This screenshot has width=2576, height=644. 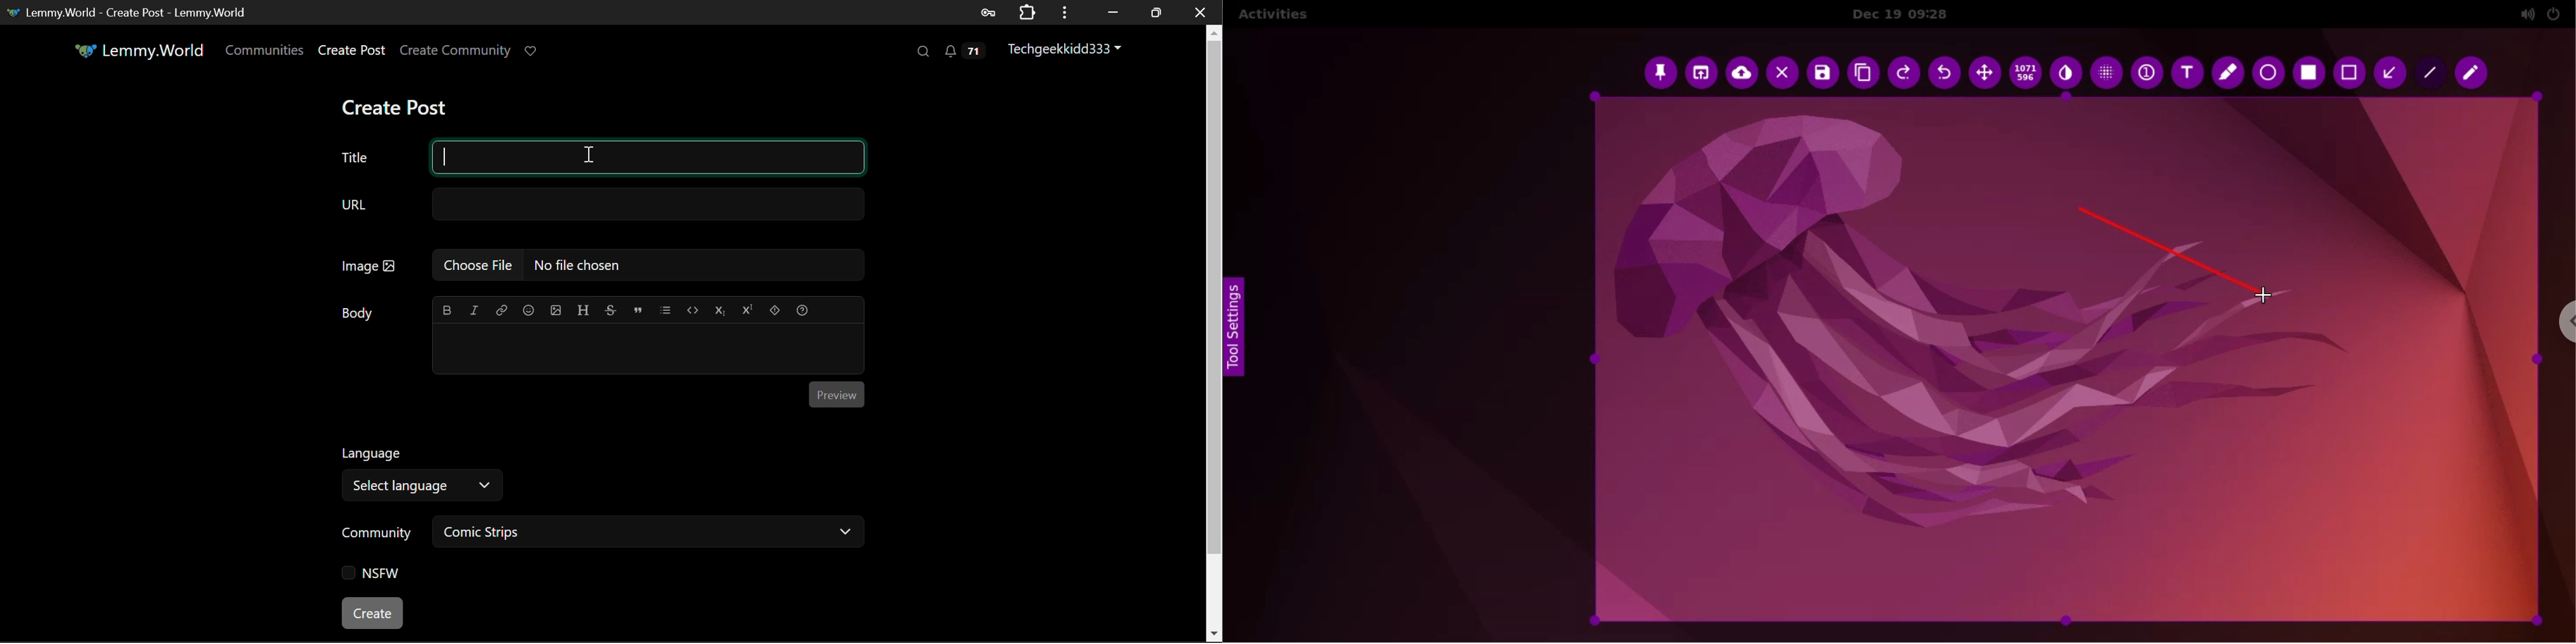 What do you see at coordinates (648, 348) in the screenshot?
I see `Post Body Textbox` at bounding box center [648, 348].